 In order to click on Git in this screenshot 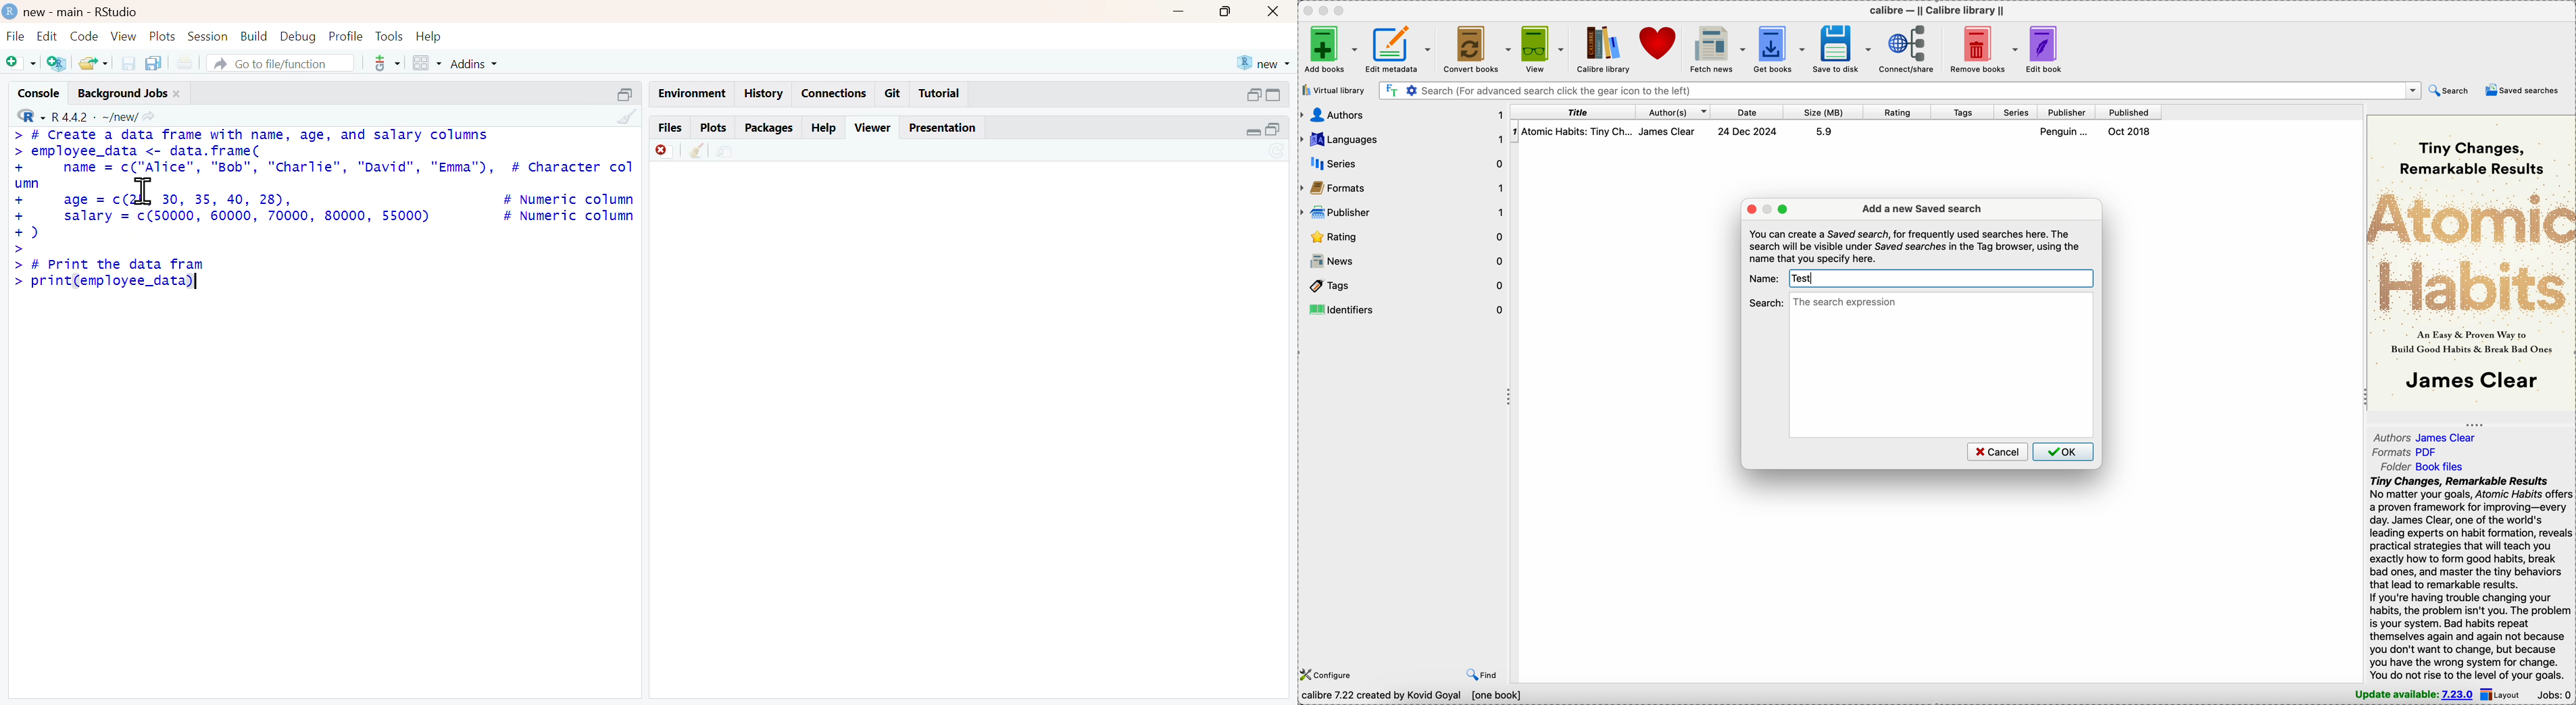, I will do `click(894, 93)`.